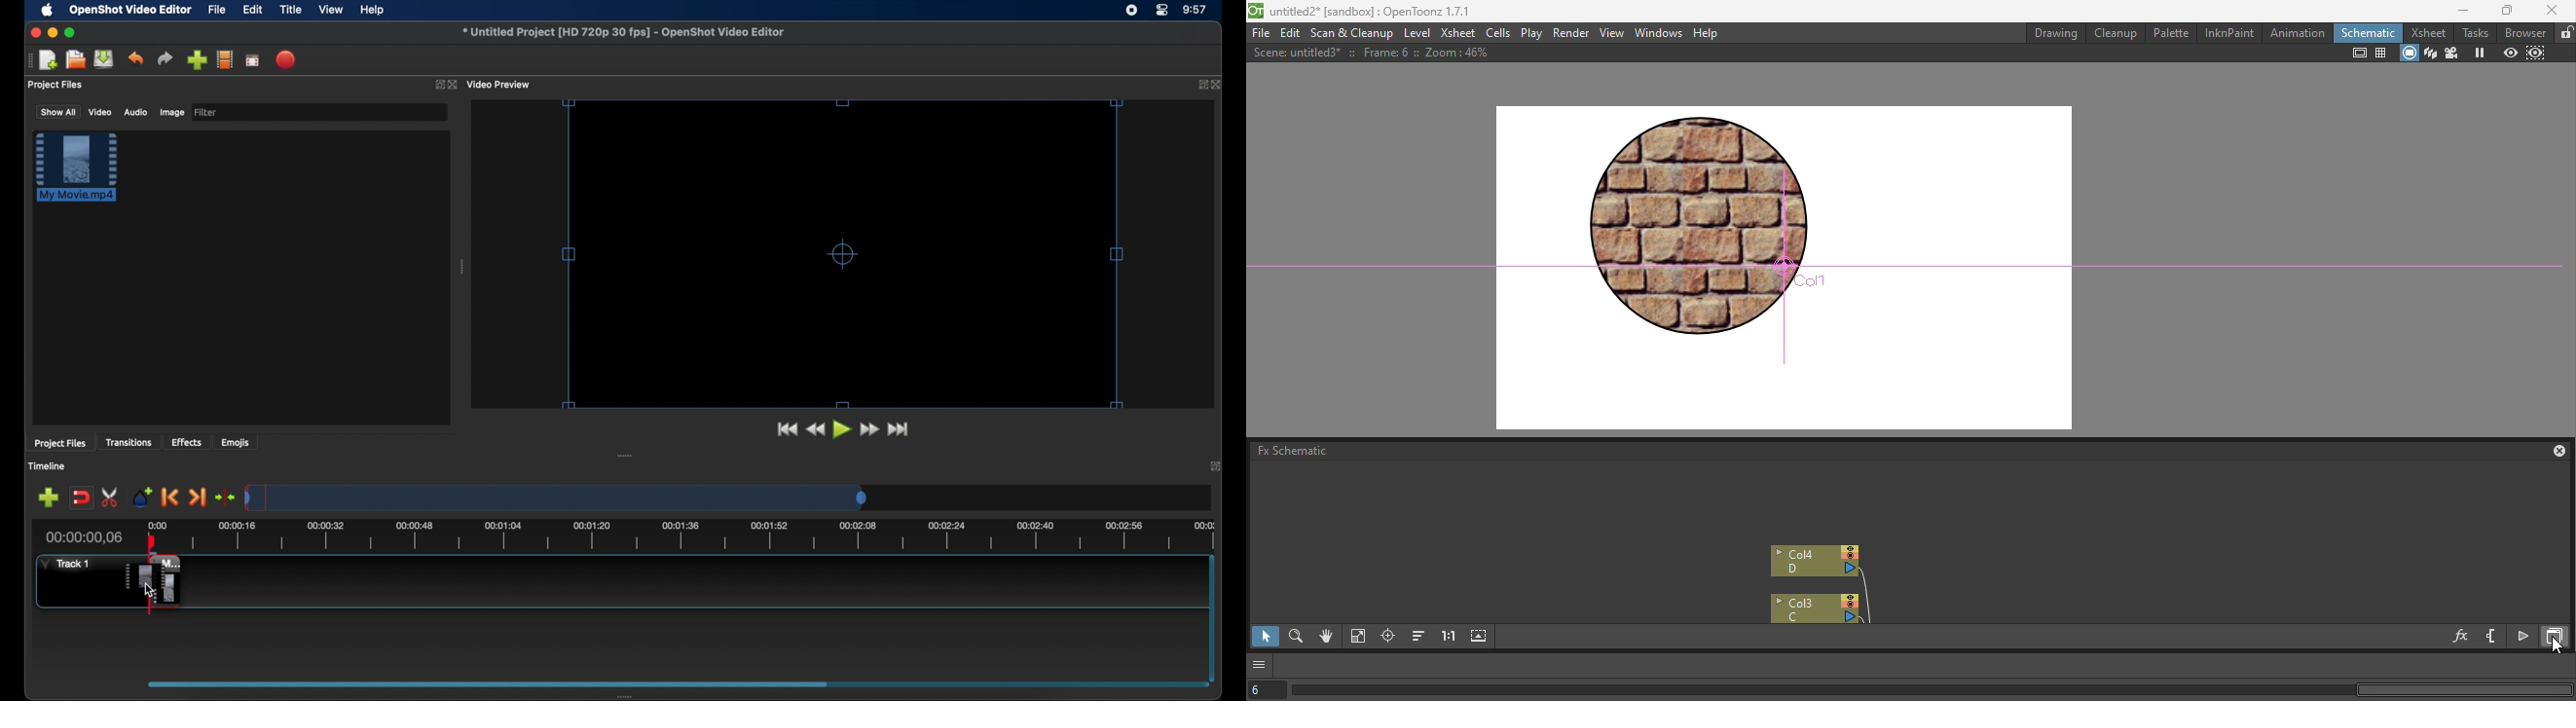  I want to click on Tasks, so click(2477, 32).